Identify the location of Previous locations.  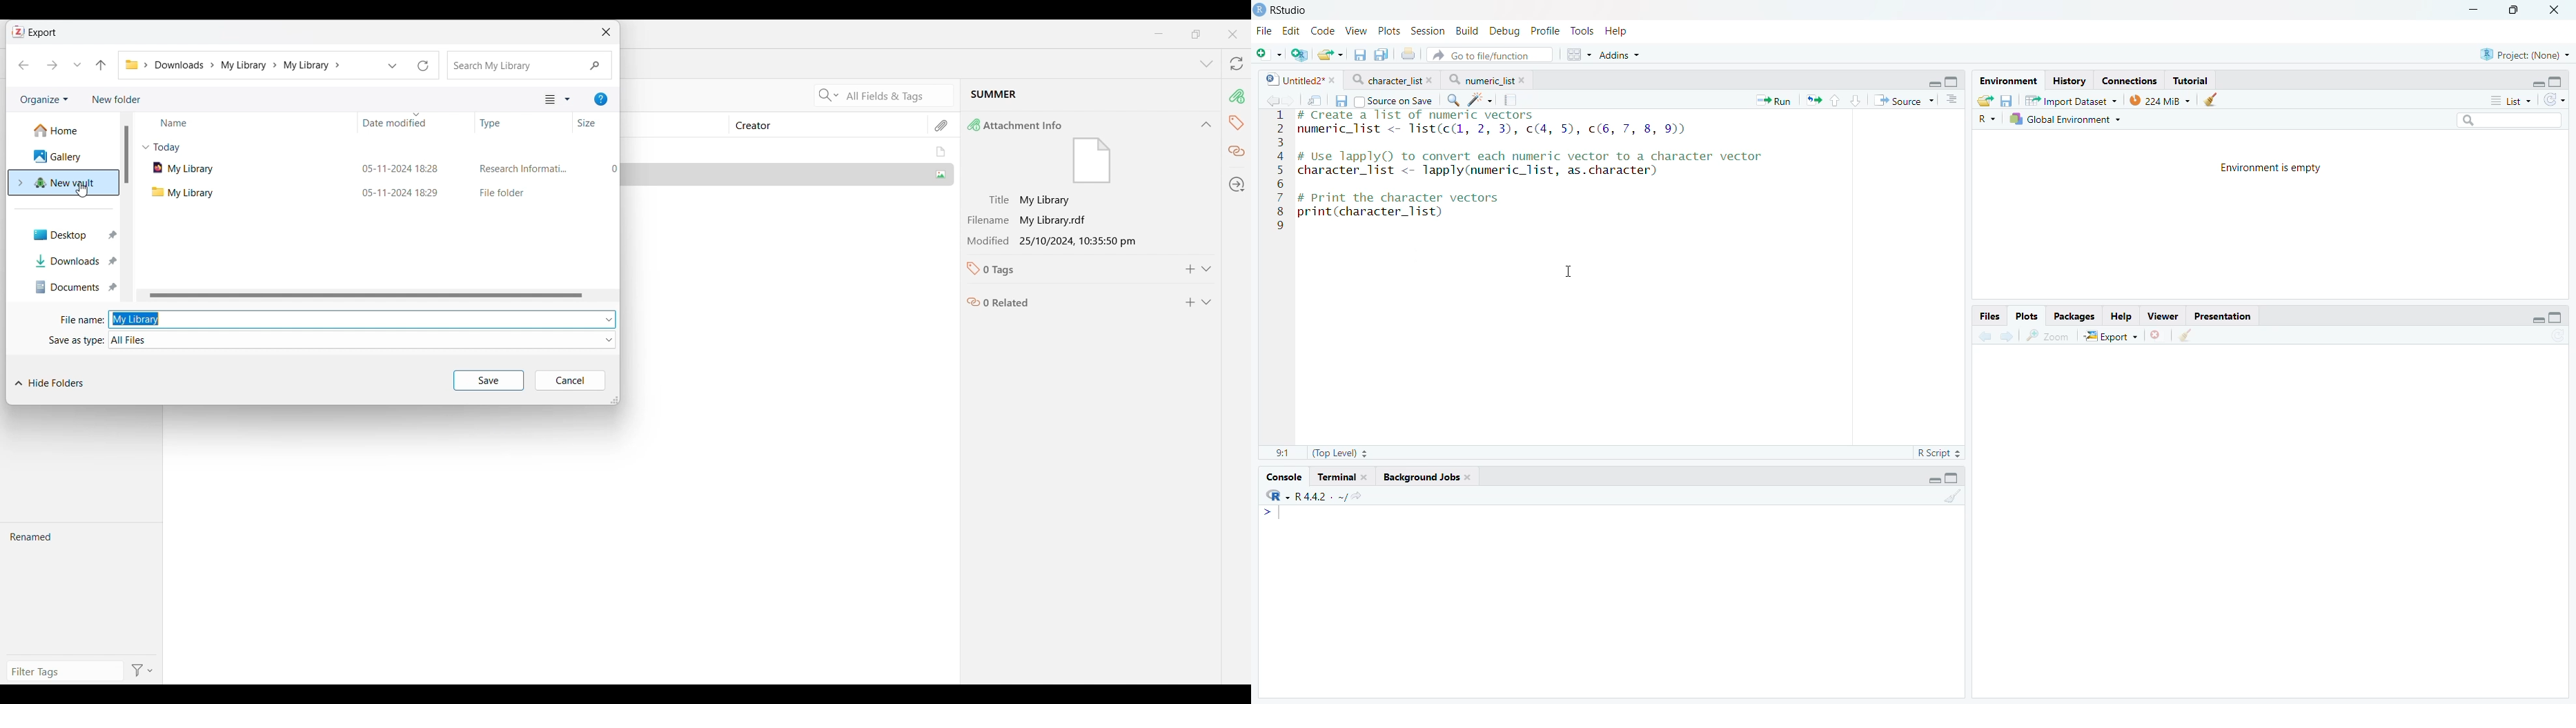
(392, 65).